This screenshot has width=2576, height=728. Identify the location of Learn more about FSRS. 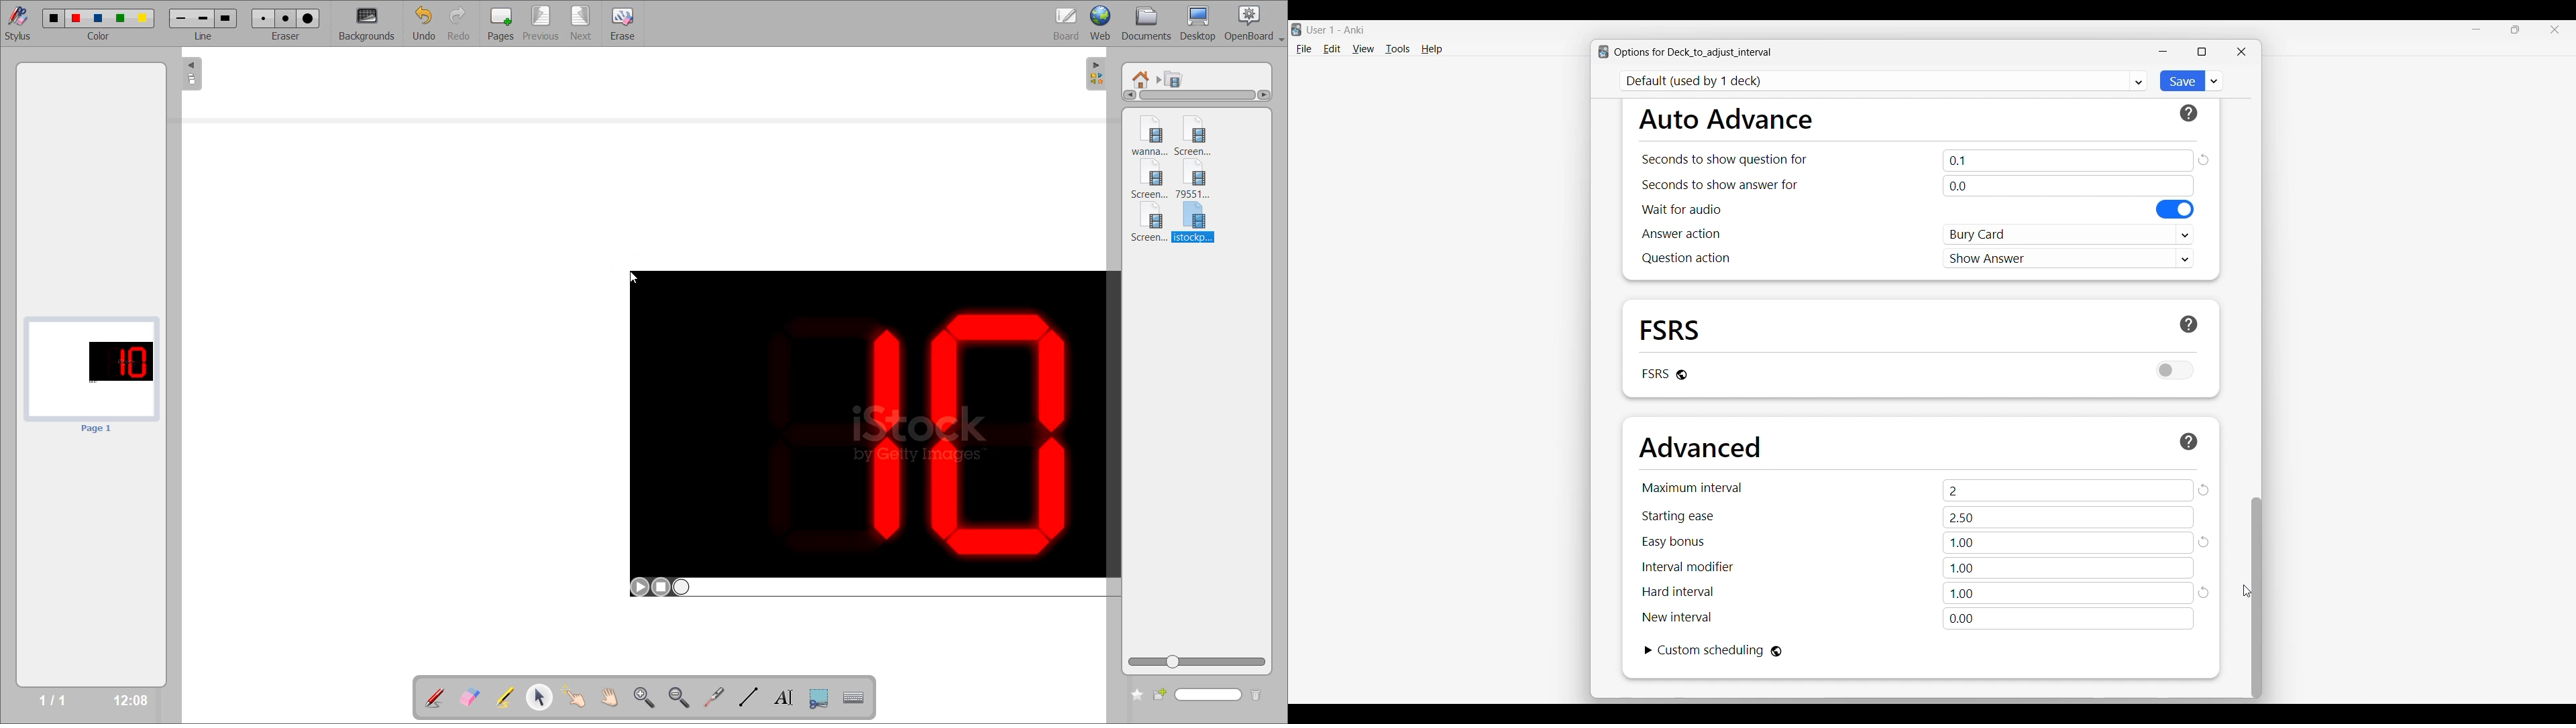
(2189, 324).